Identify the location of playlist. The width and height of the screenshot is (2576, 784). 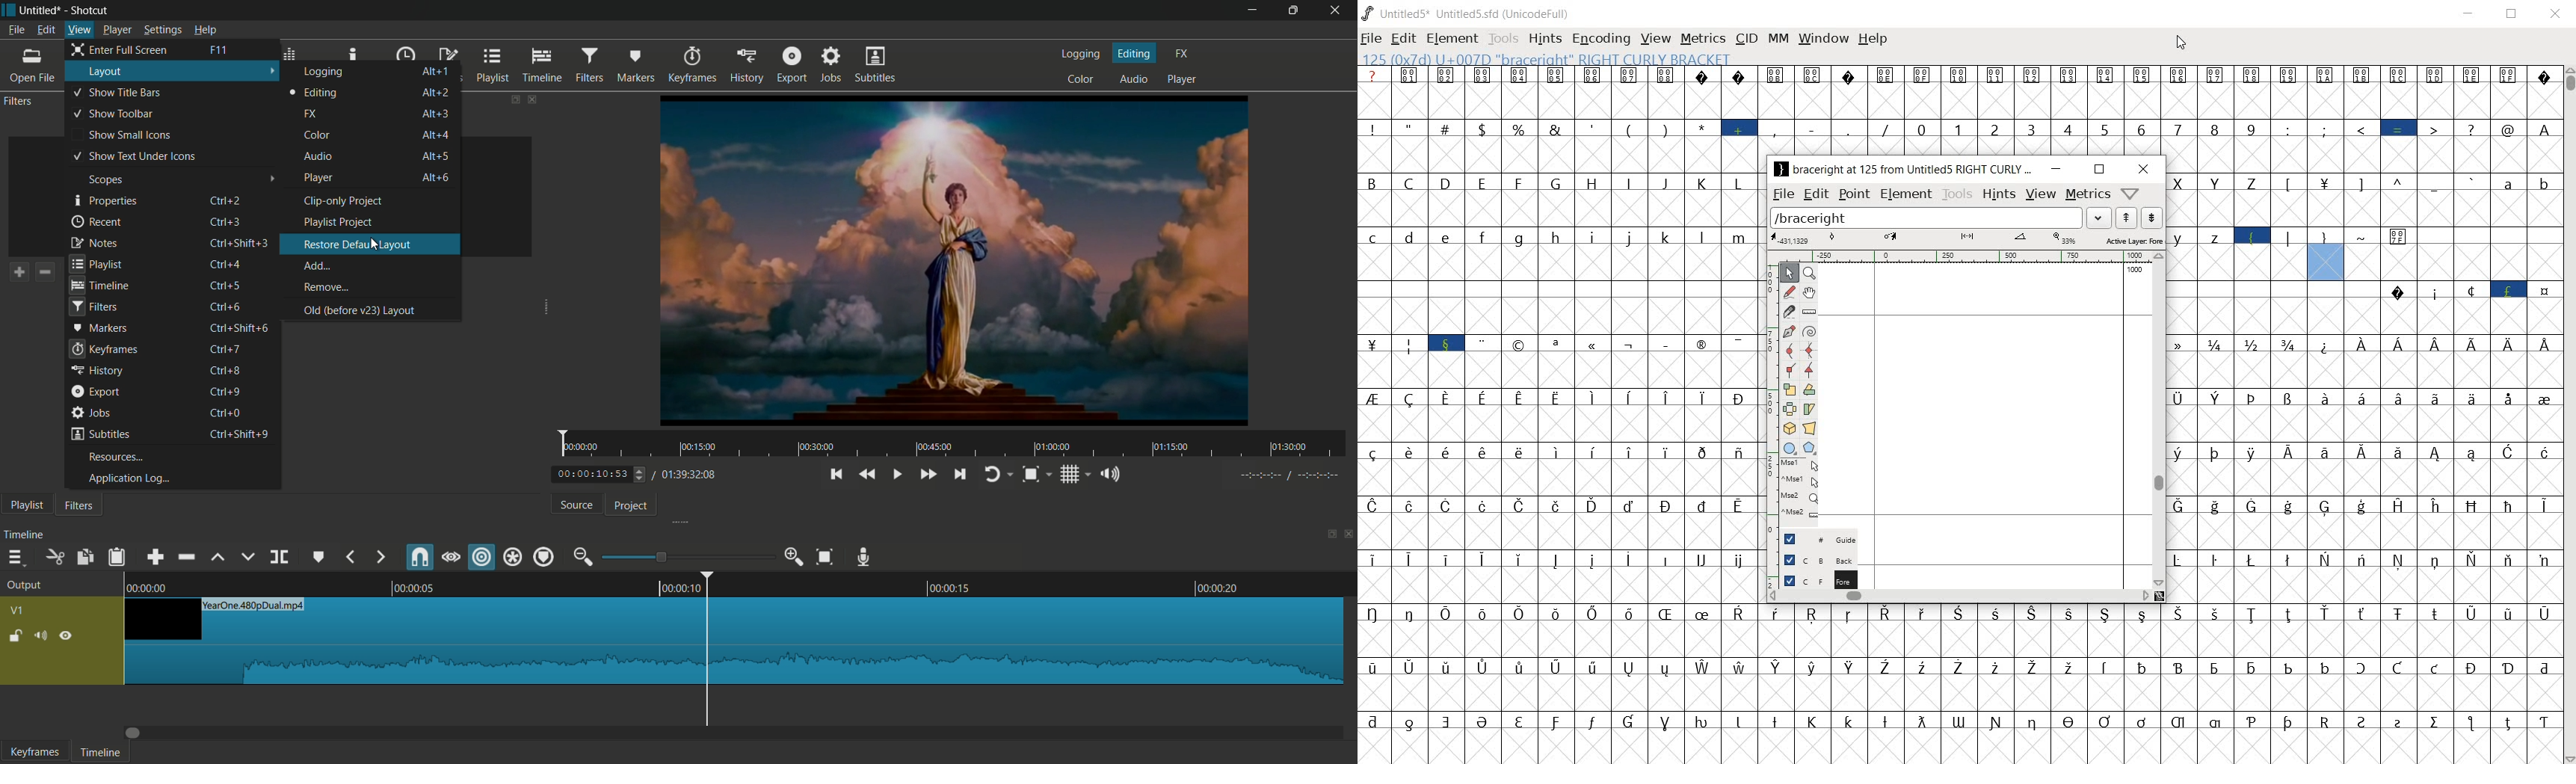
(96, 262).